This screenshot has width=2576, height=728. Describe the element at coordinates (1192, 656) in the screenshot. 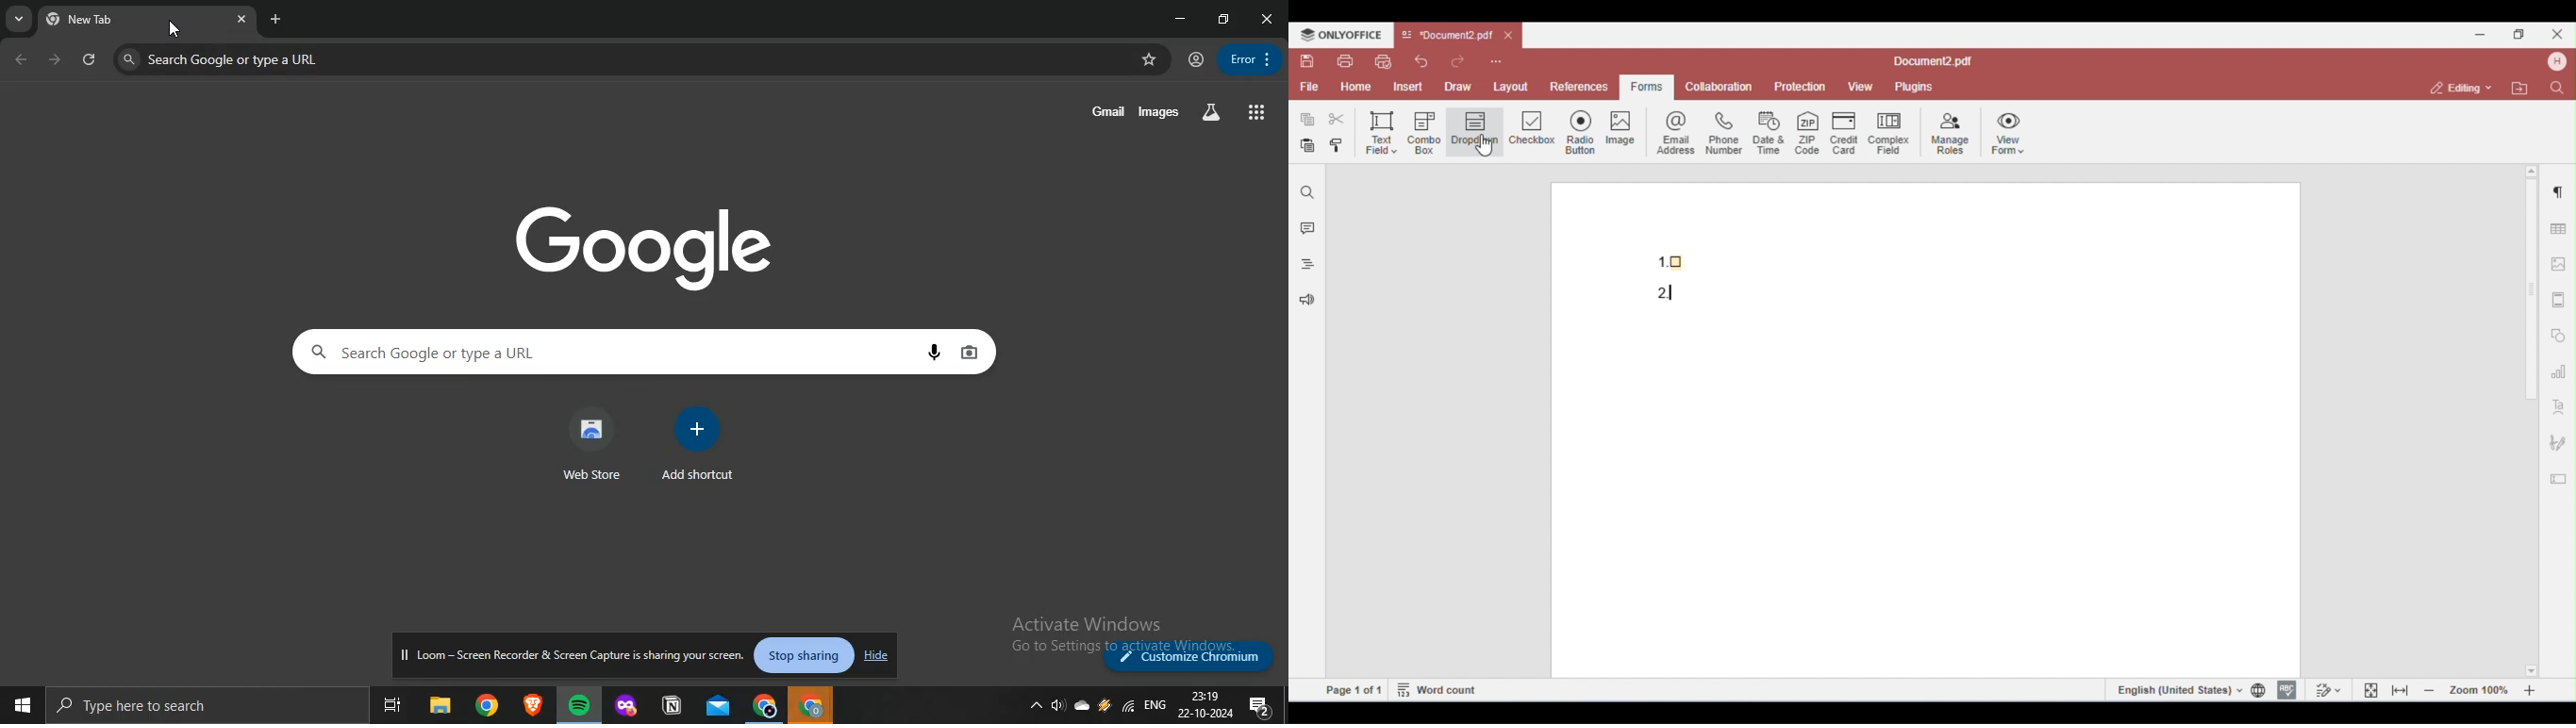

I see `customize chromium` at that location.